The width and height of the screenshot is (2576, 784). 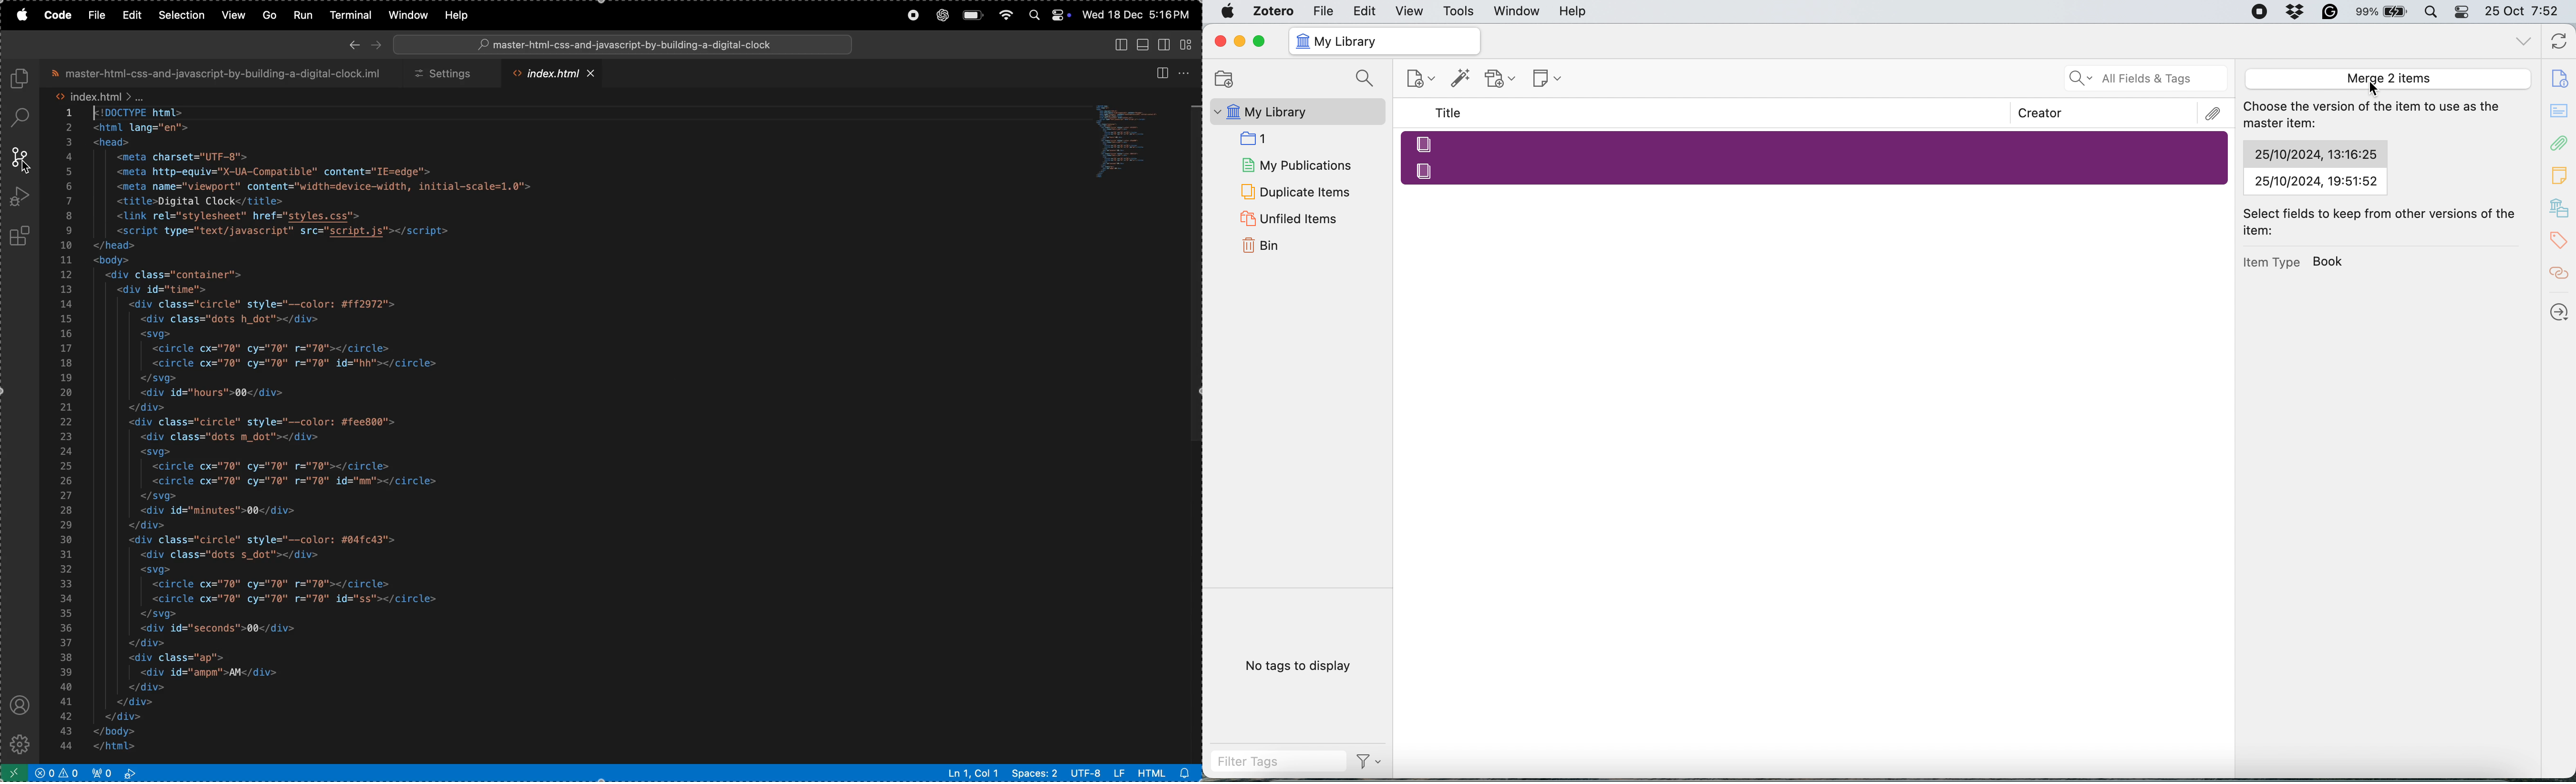 What do you see at coordinates (2382, 12) in the screenshot?
I see `99% Battery` at bounding box center [2382, 12].